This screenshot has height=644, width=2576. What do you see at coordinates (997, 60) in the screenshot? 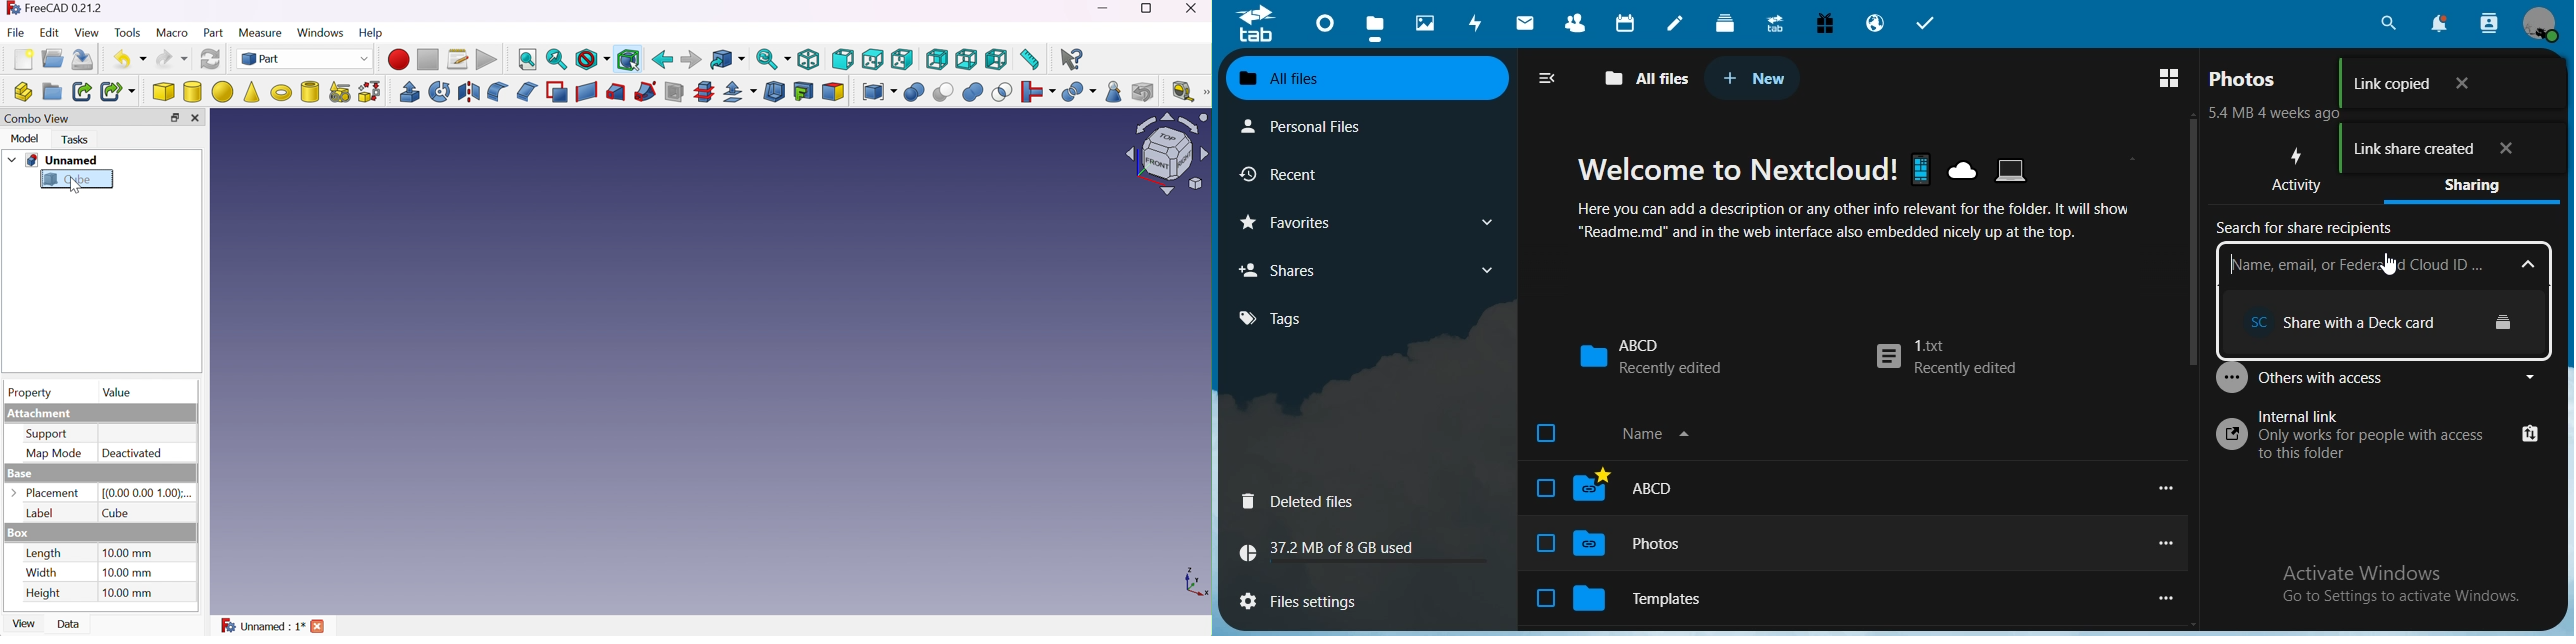
I see `Left` at bounding box center [997, 60].